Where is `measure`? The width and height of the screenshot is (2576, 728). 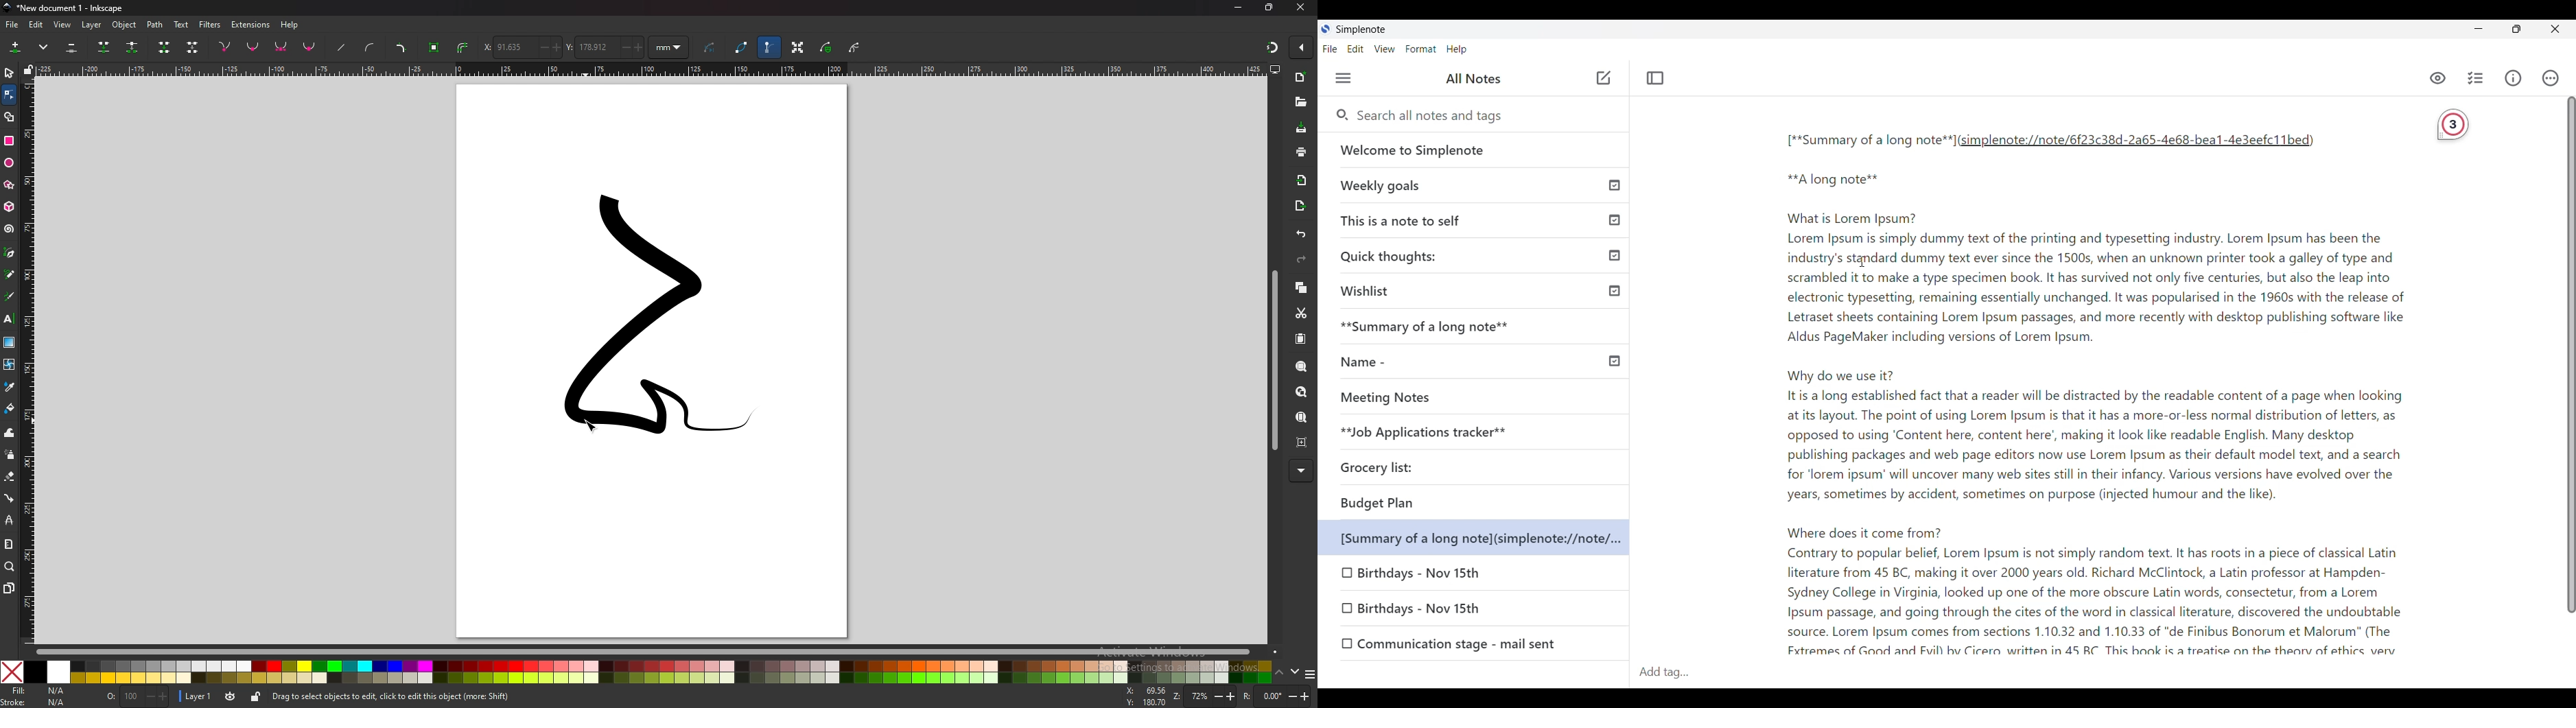 measure is located at coordinates (8, 545).